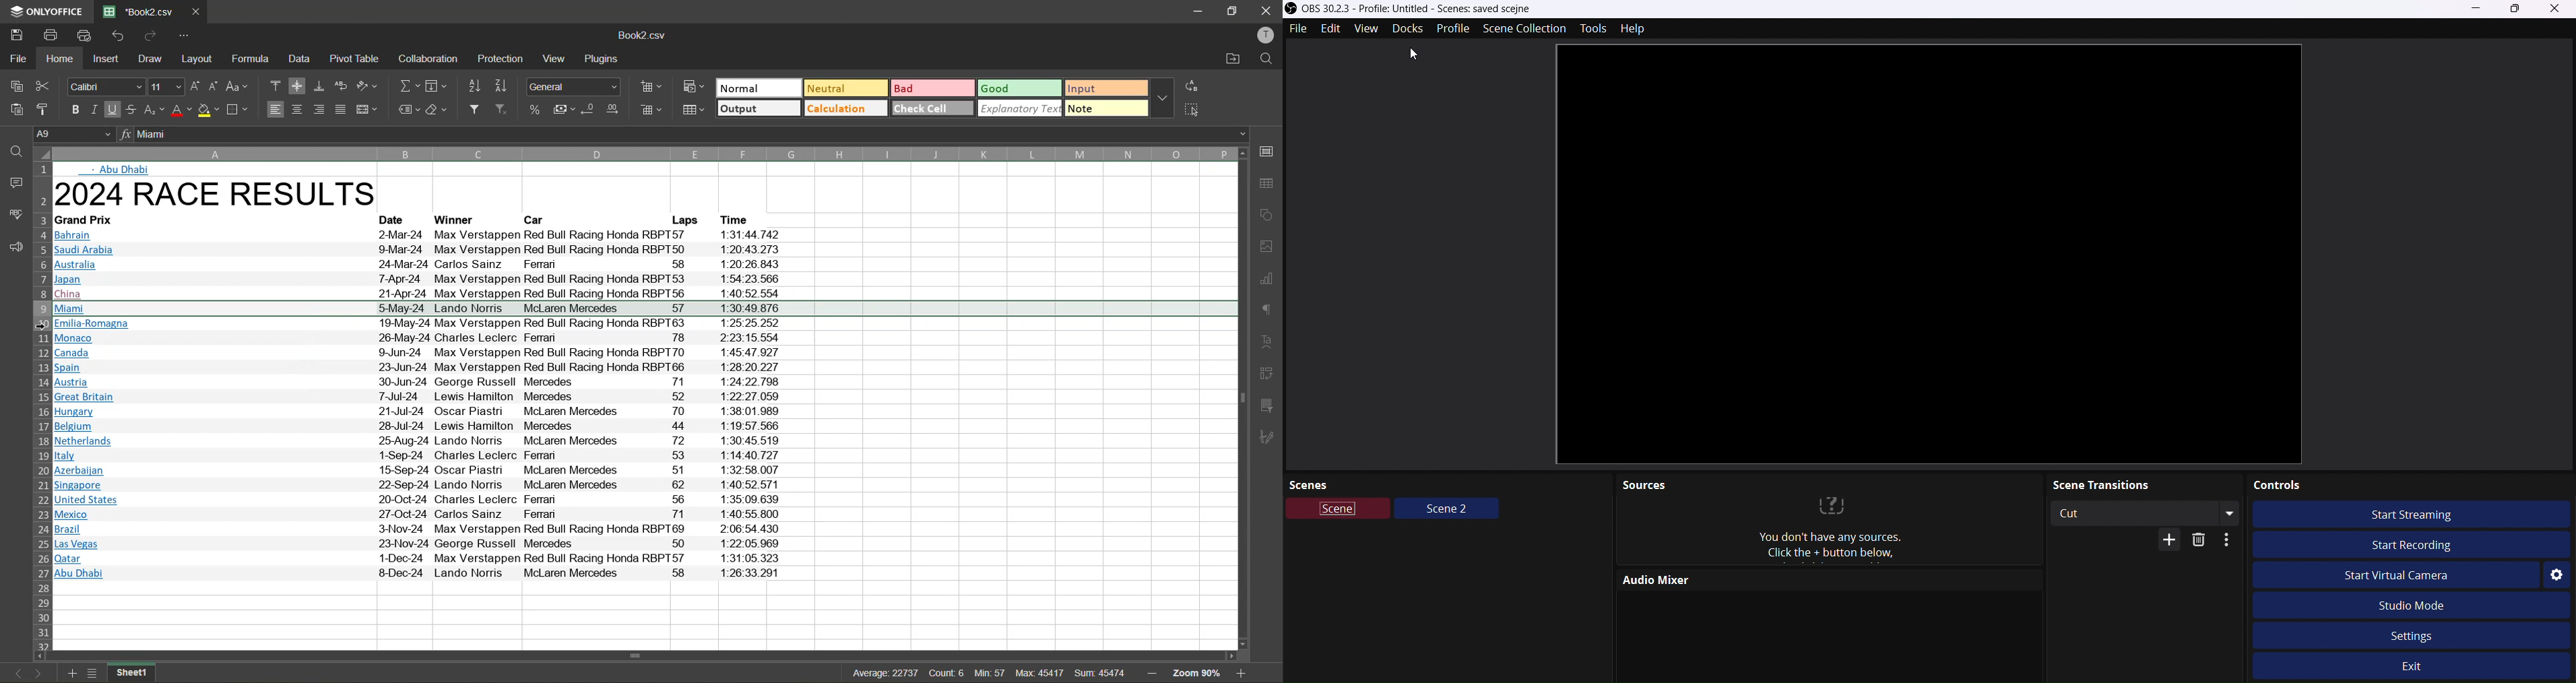  Describe the element at coordinates (2420, 513) in the screenshot. I see `Start Streaming` at that location.